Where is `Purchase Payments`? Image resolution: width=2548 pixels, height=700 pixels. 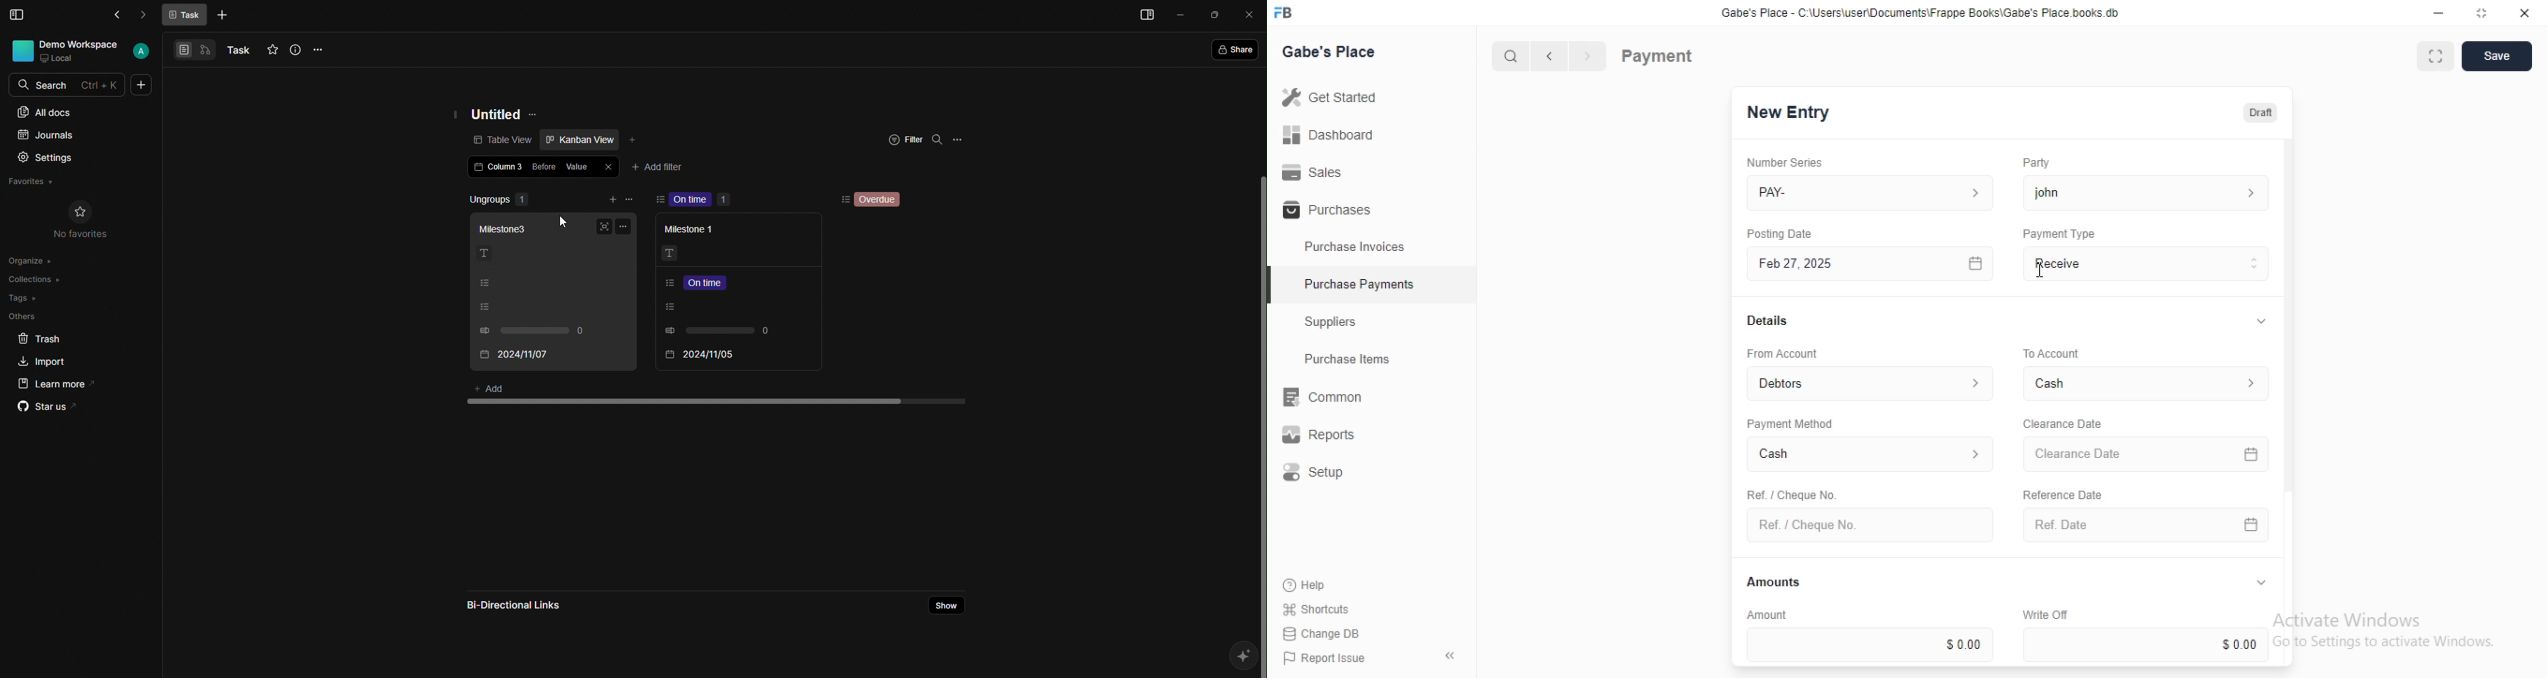 Purchase Payments is located at coordinates (1358, 284).